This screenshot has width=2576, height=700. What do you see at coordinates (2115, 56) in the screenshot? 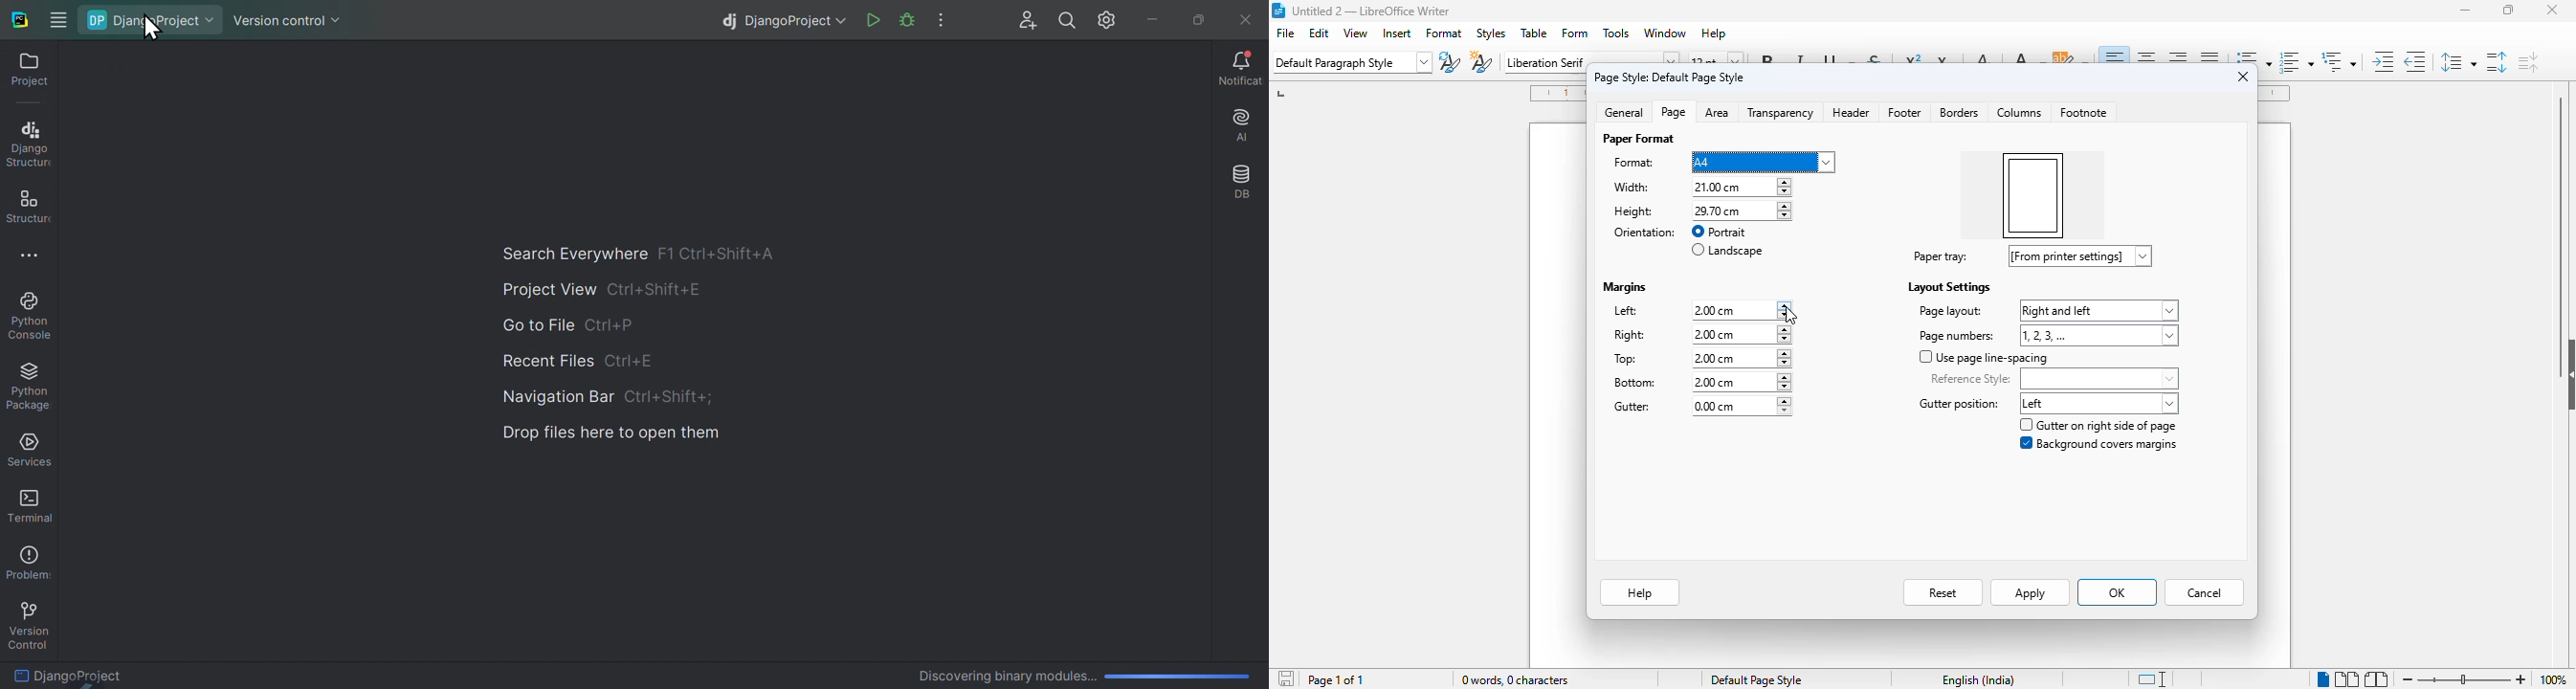
I see `align left` at bounding box center [2115, 56].